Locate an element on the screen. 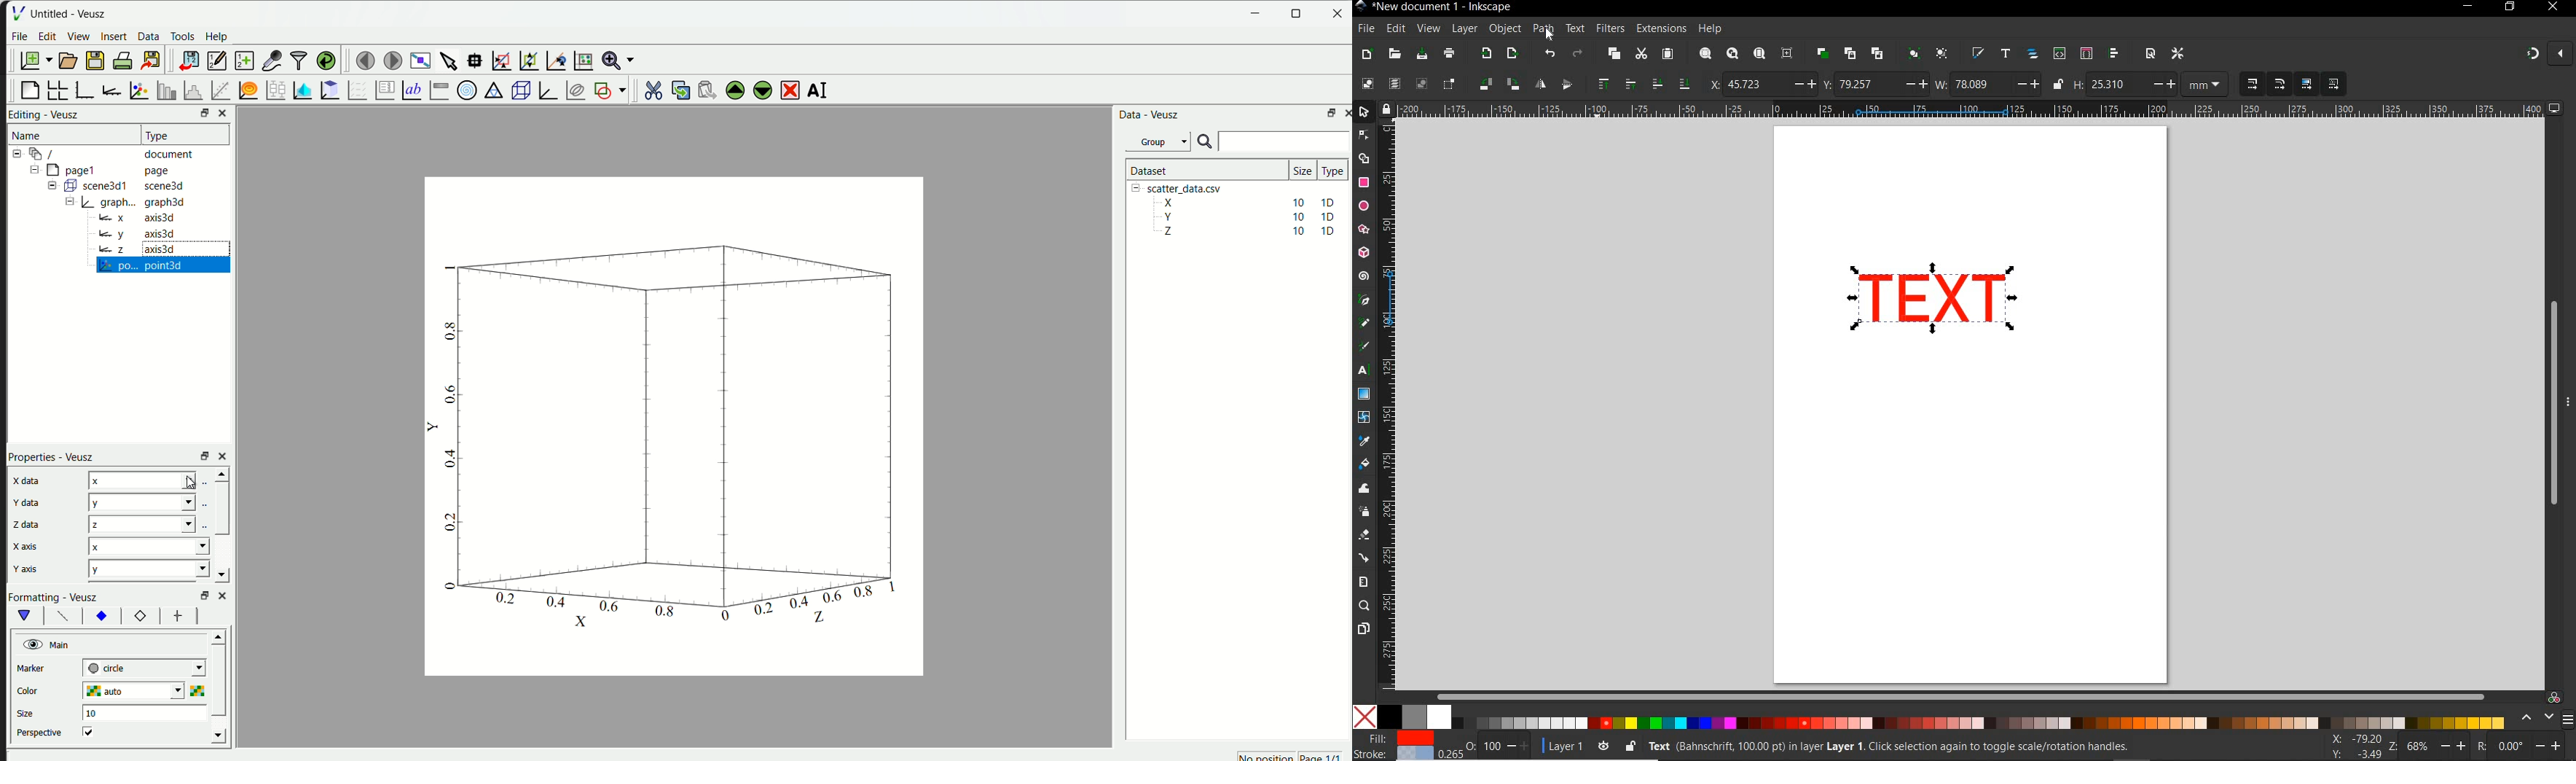 This screenshot has width=2576, height=784. OBJECT ROTATE is located at coordinates (1499, 83).